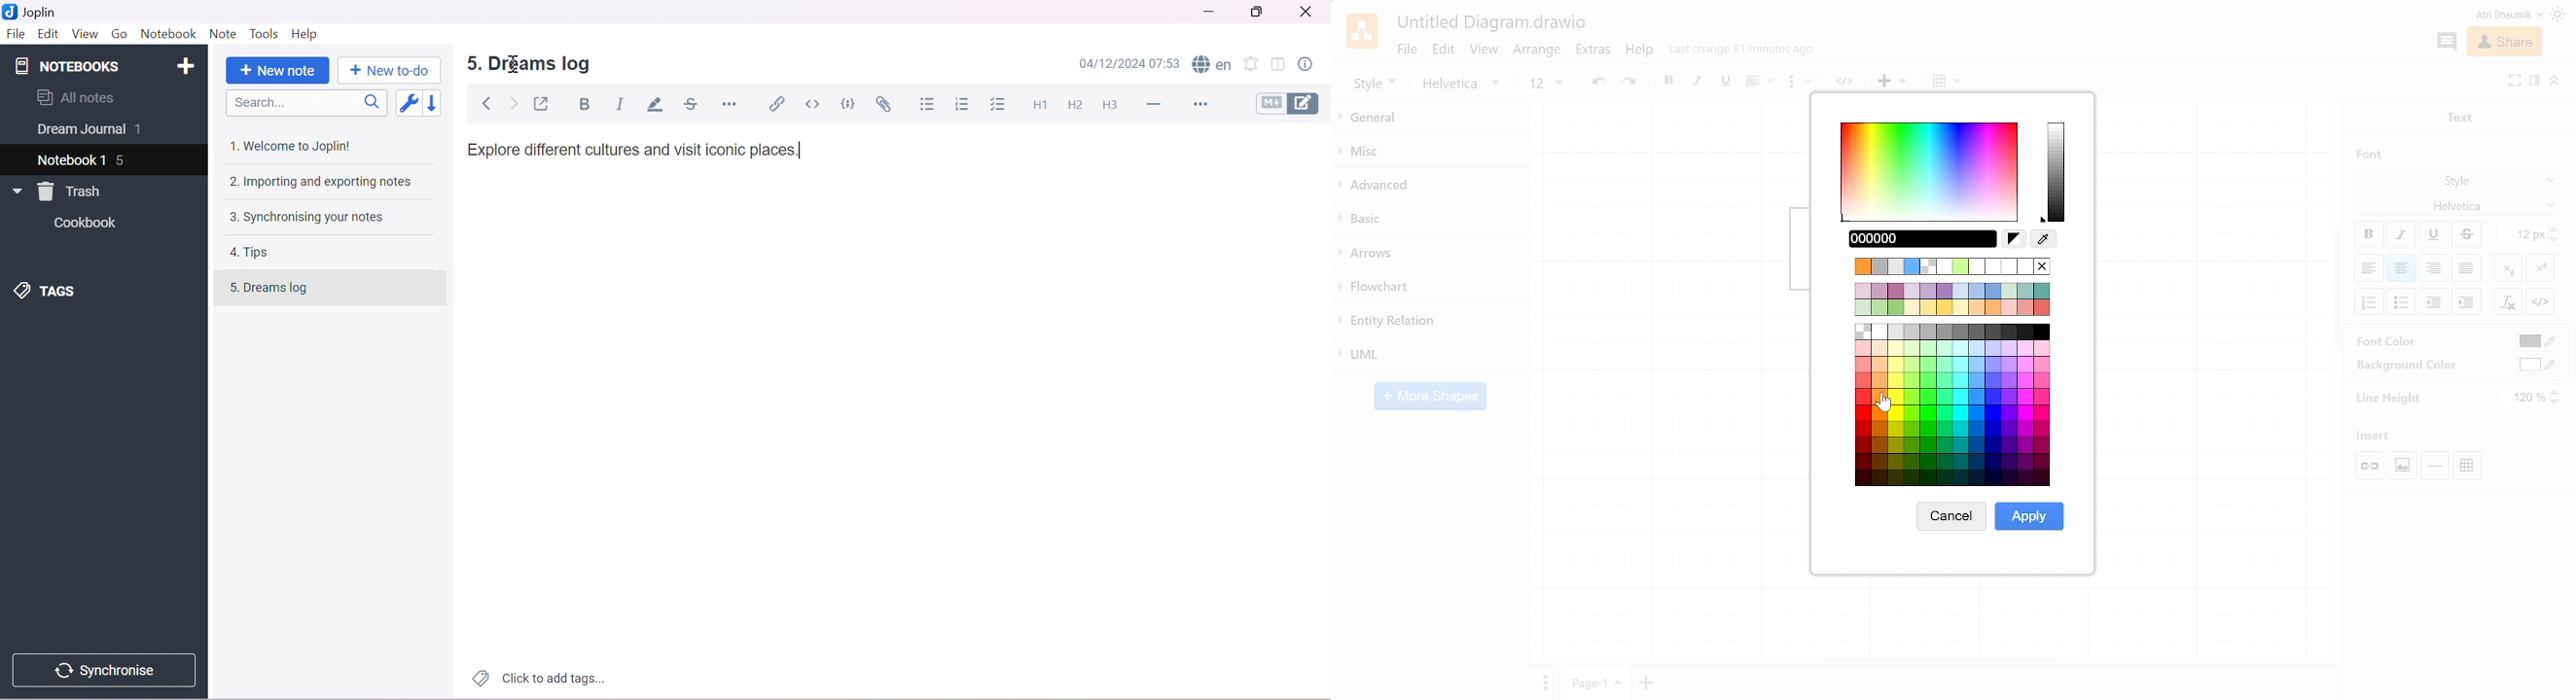  I want to click on 1, so click(143, 130).